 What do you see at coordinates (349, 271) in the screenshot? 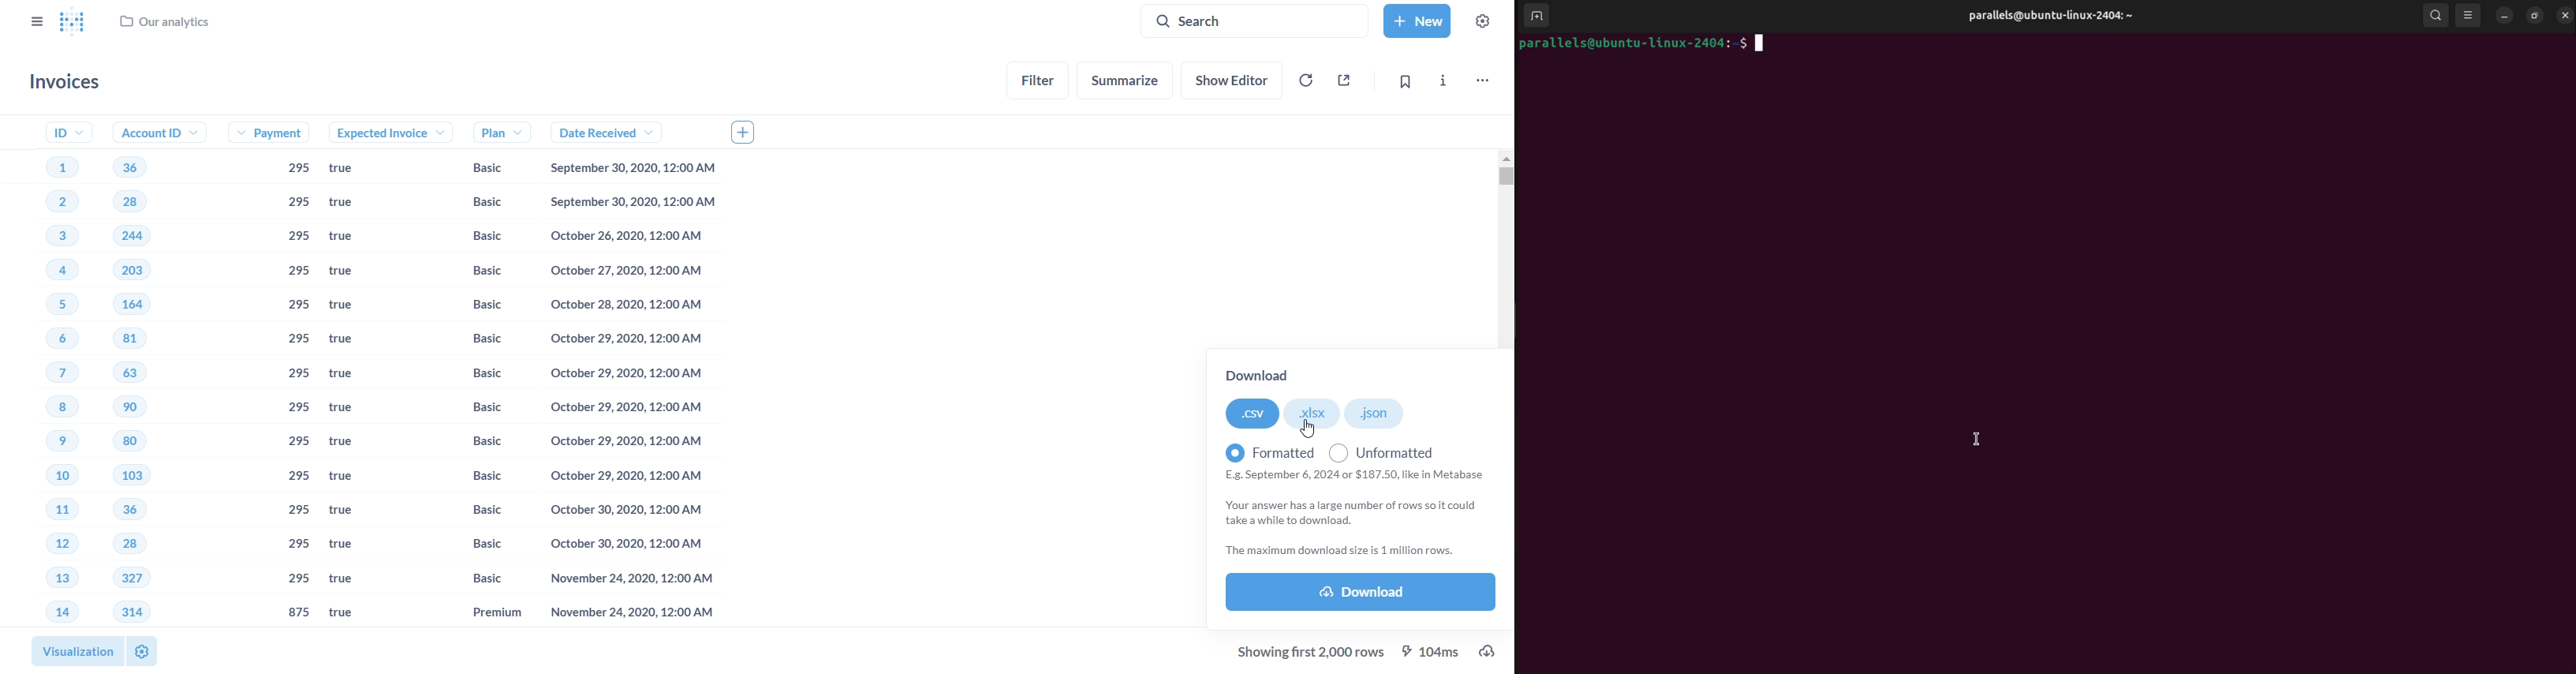
I see `true` at bounding box center [349, 271].